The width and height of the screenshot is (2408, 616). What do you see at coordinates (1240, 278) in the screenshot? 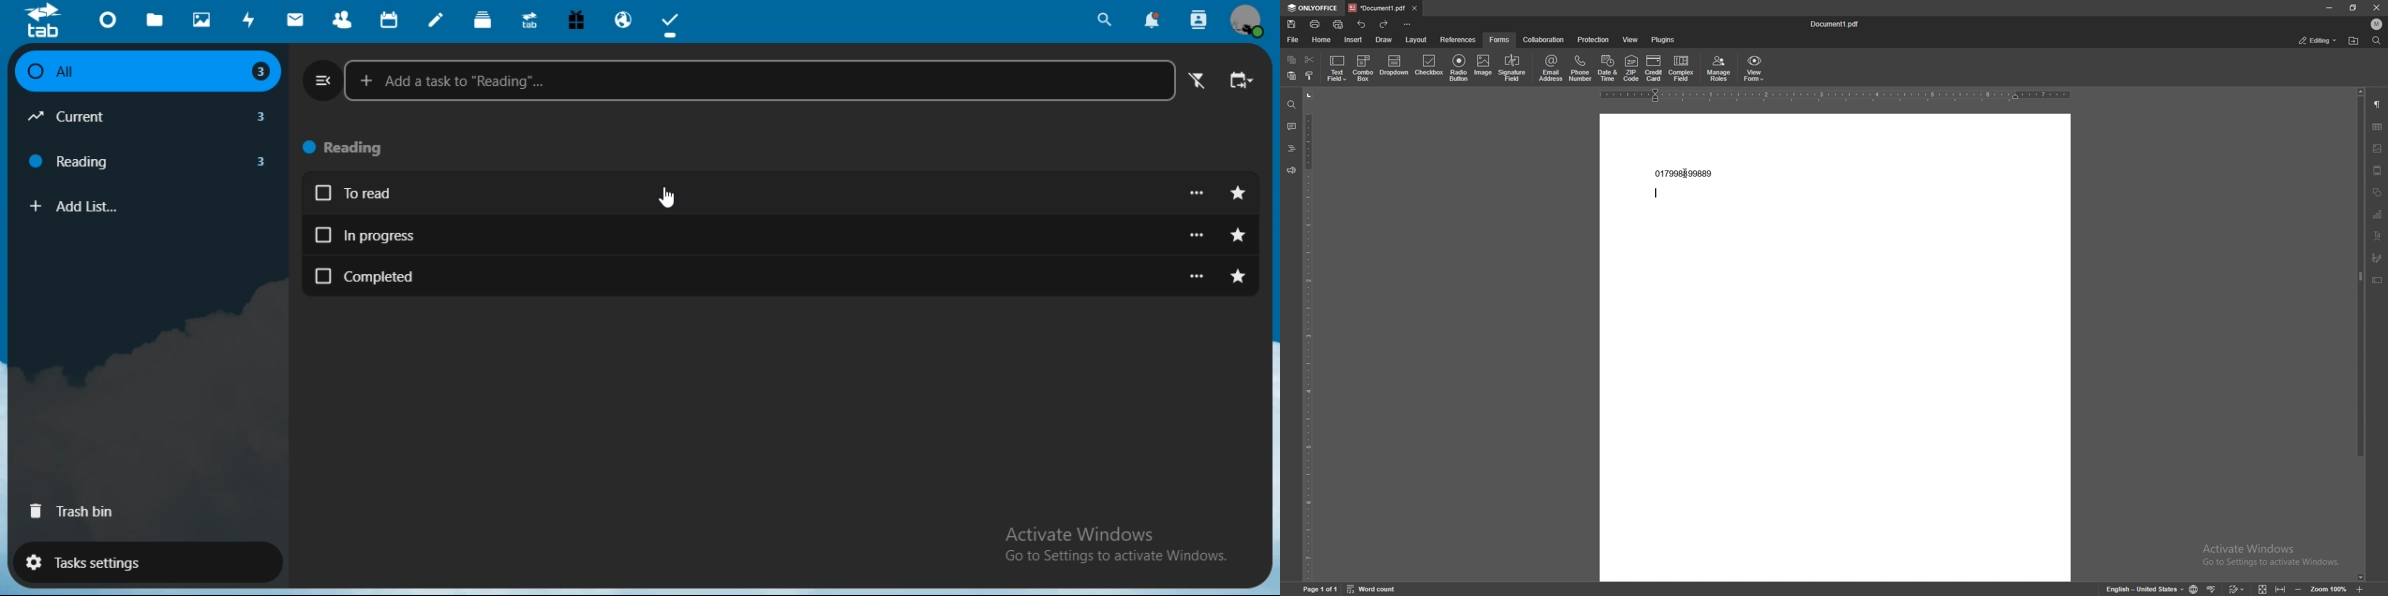
I see `toggle starred` at bounding box center [1240, 278].